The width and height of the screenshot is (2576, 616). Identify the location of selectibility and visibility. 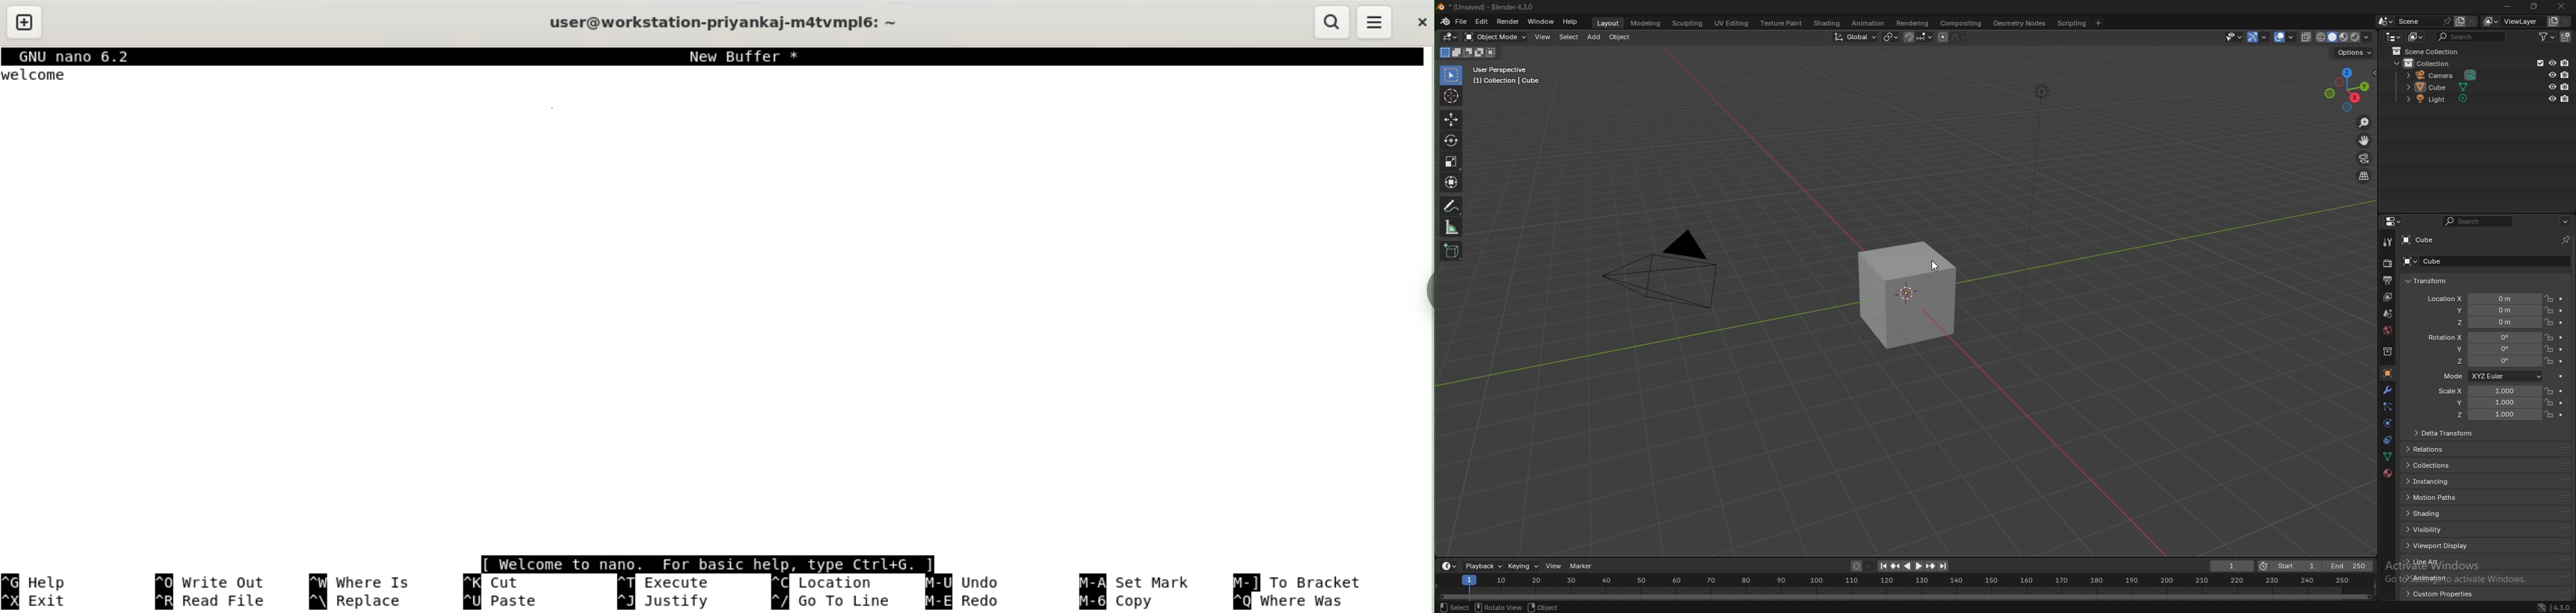
(2234, 37).